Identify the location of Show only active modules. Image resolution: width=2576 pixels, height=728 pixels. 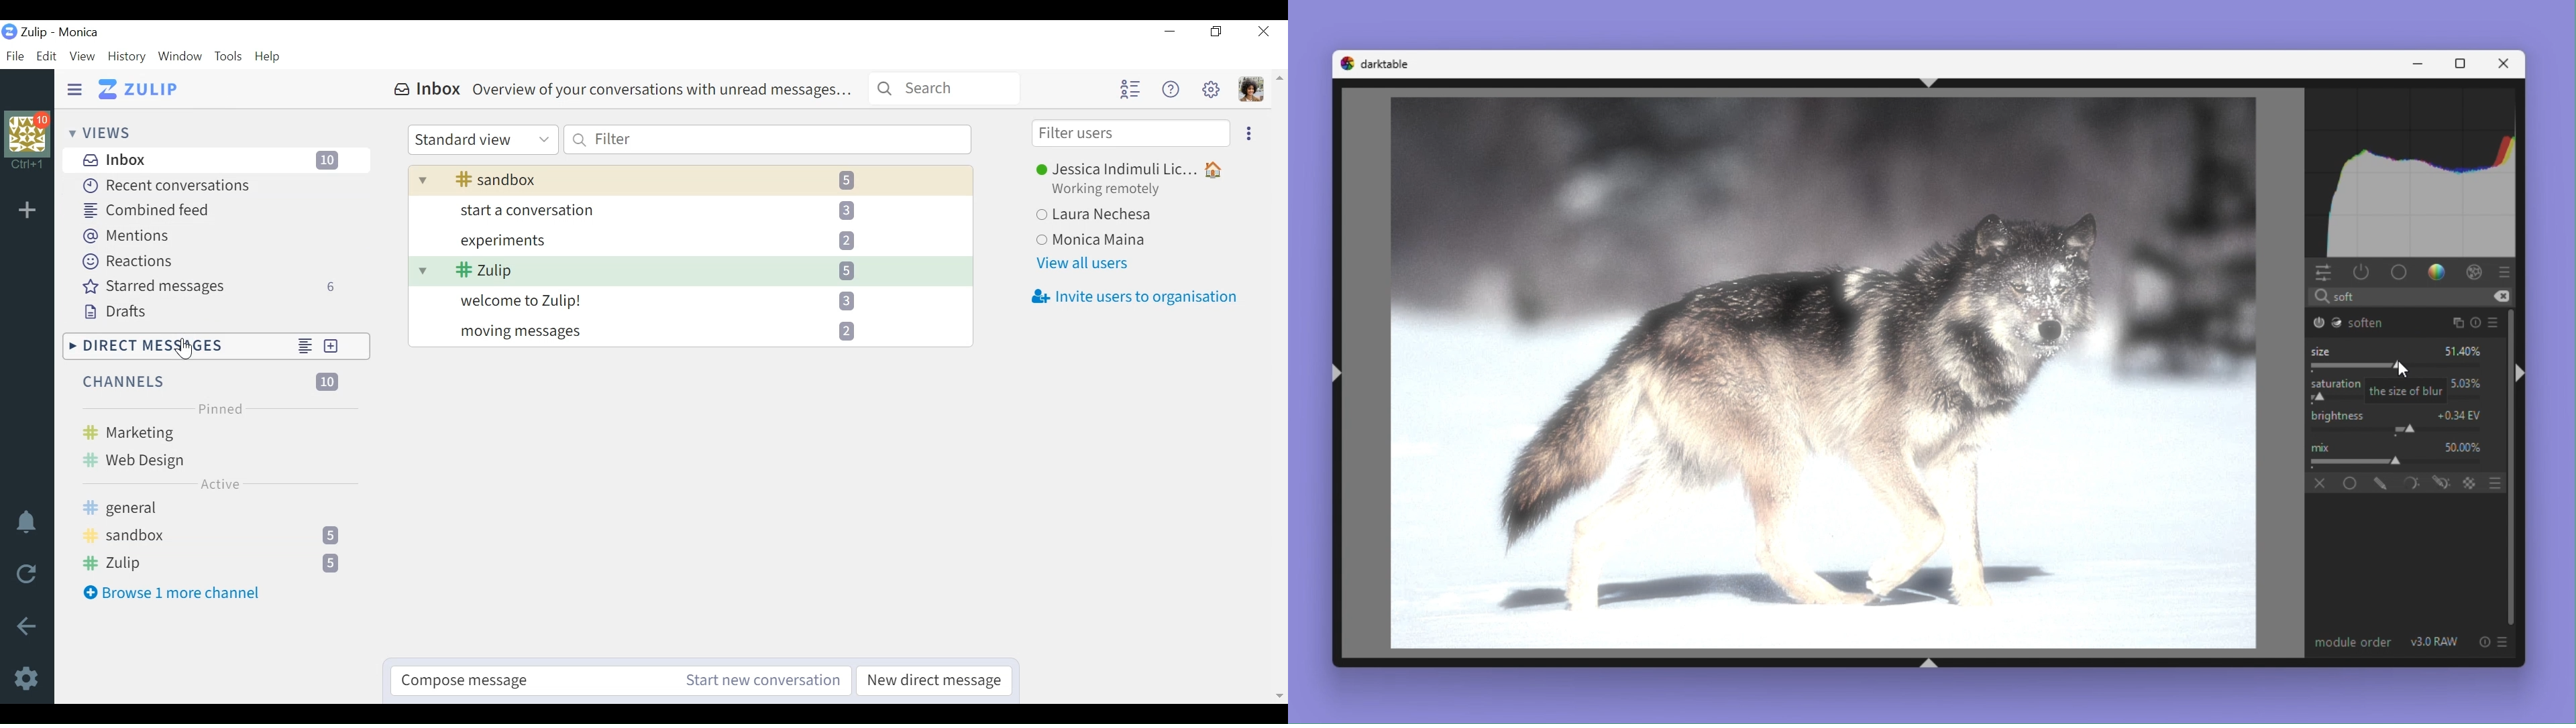
(2362, 272).